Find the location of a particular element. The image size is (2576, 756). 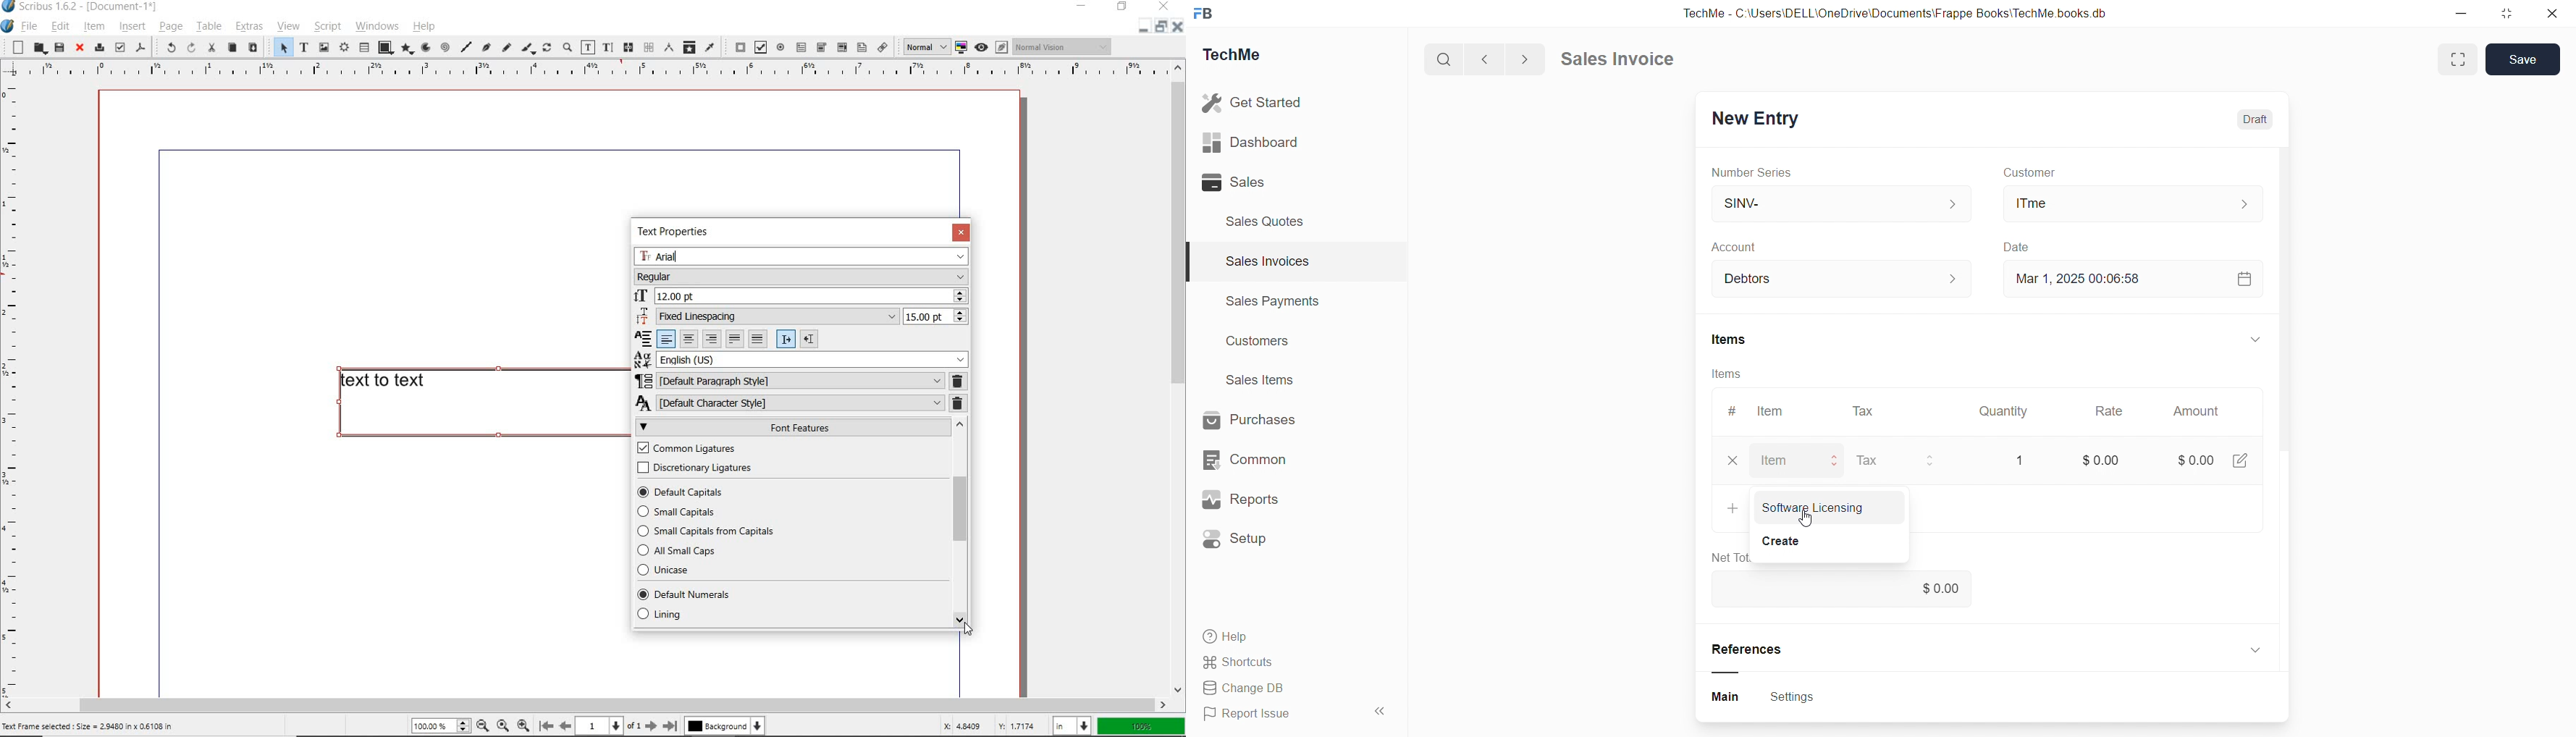

minimize is located at coordinates (1084, 7).